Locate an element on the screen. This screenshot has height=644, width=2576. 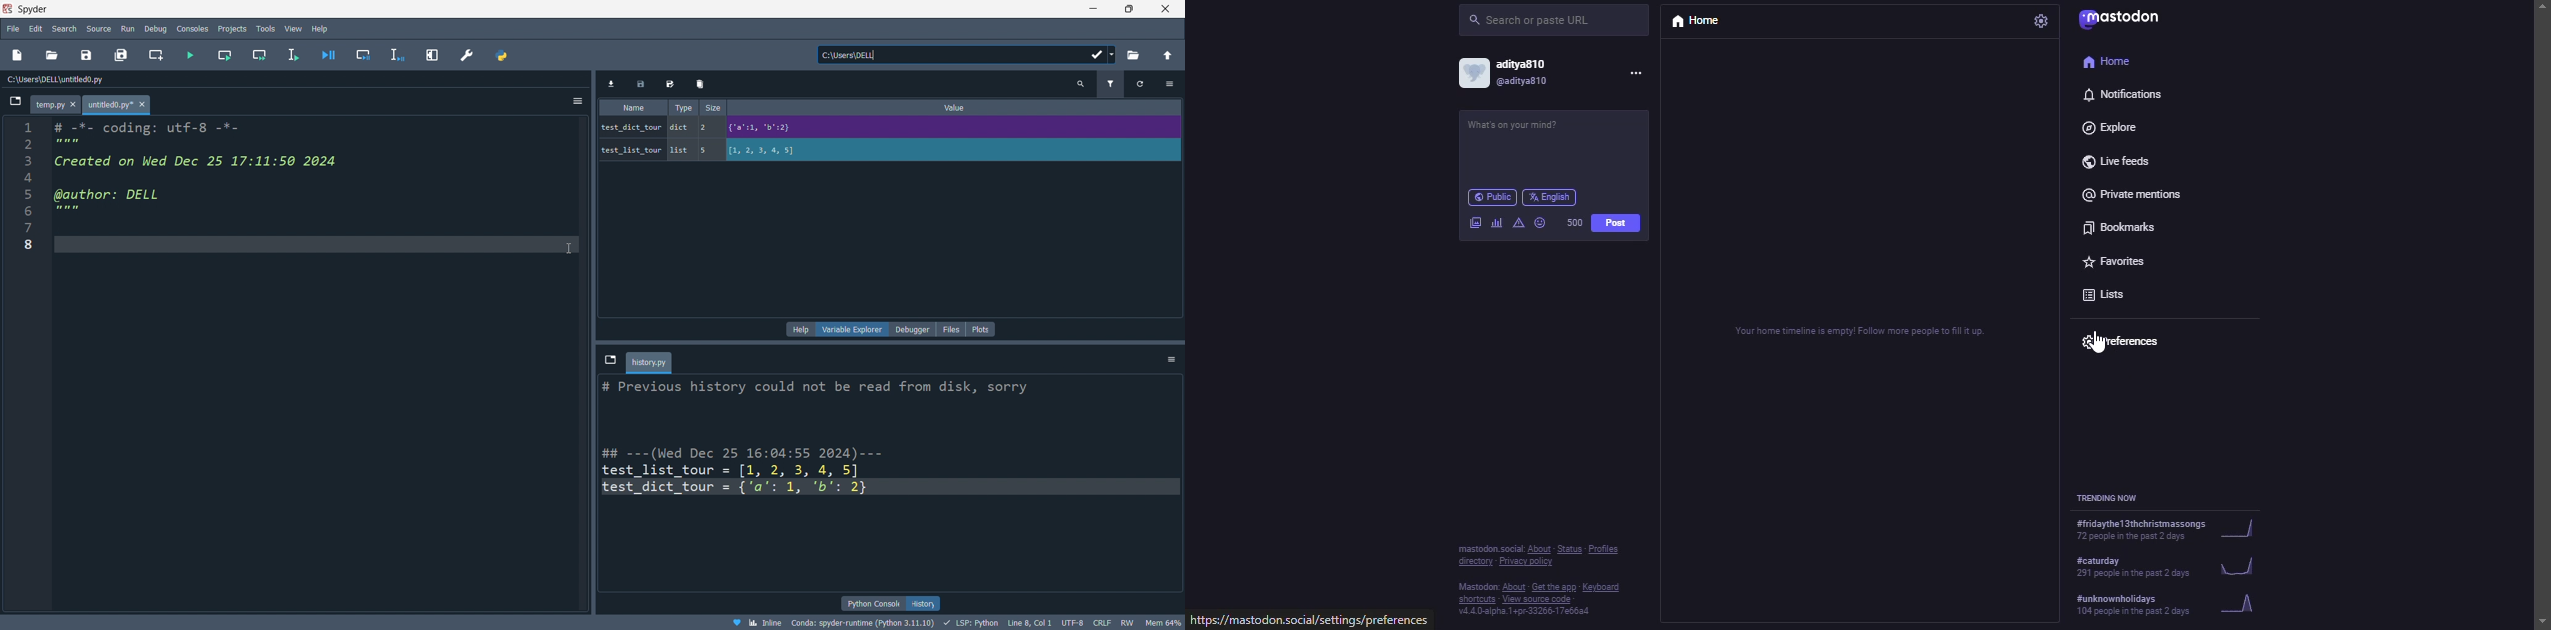
lists is located at coordinates (2112, 295).